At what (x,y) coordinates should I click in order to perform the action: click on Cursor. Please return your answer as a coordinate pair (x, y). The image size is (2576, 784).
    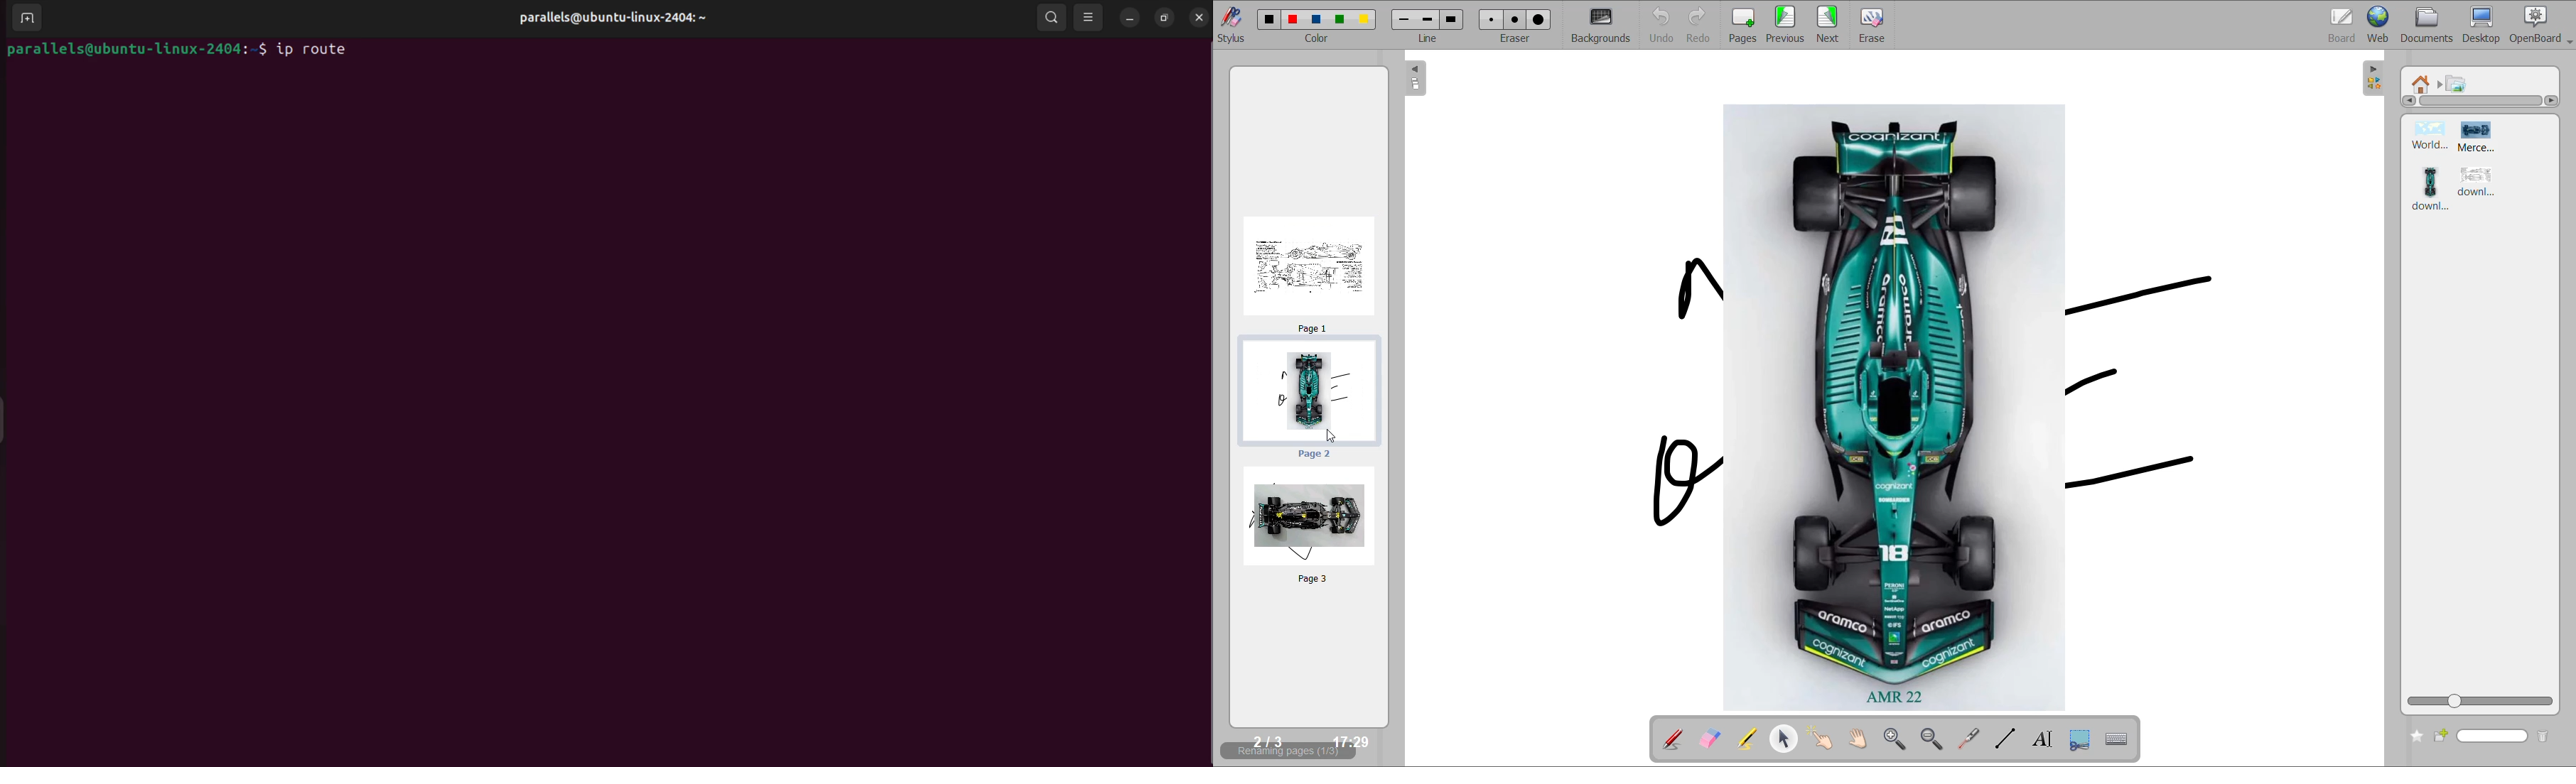
    Looking at the image, I should click on (1335, 436).